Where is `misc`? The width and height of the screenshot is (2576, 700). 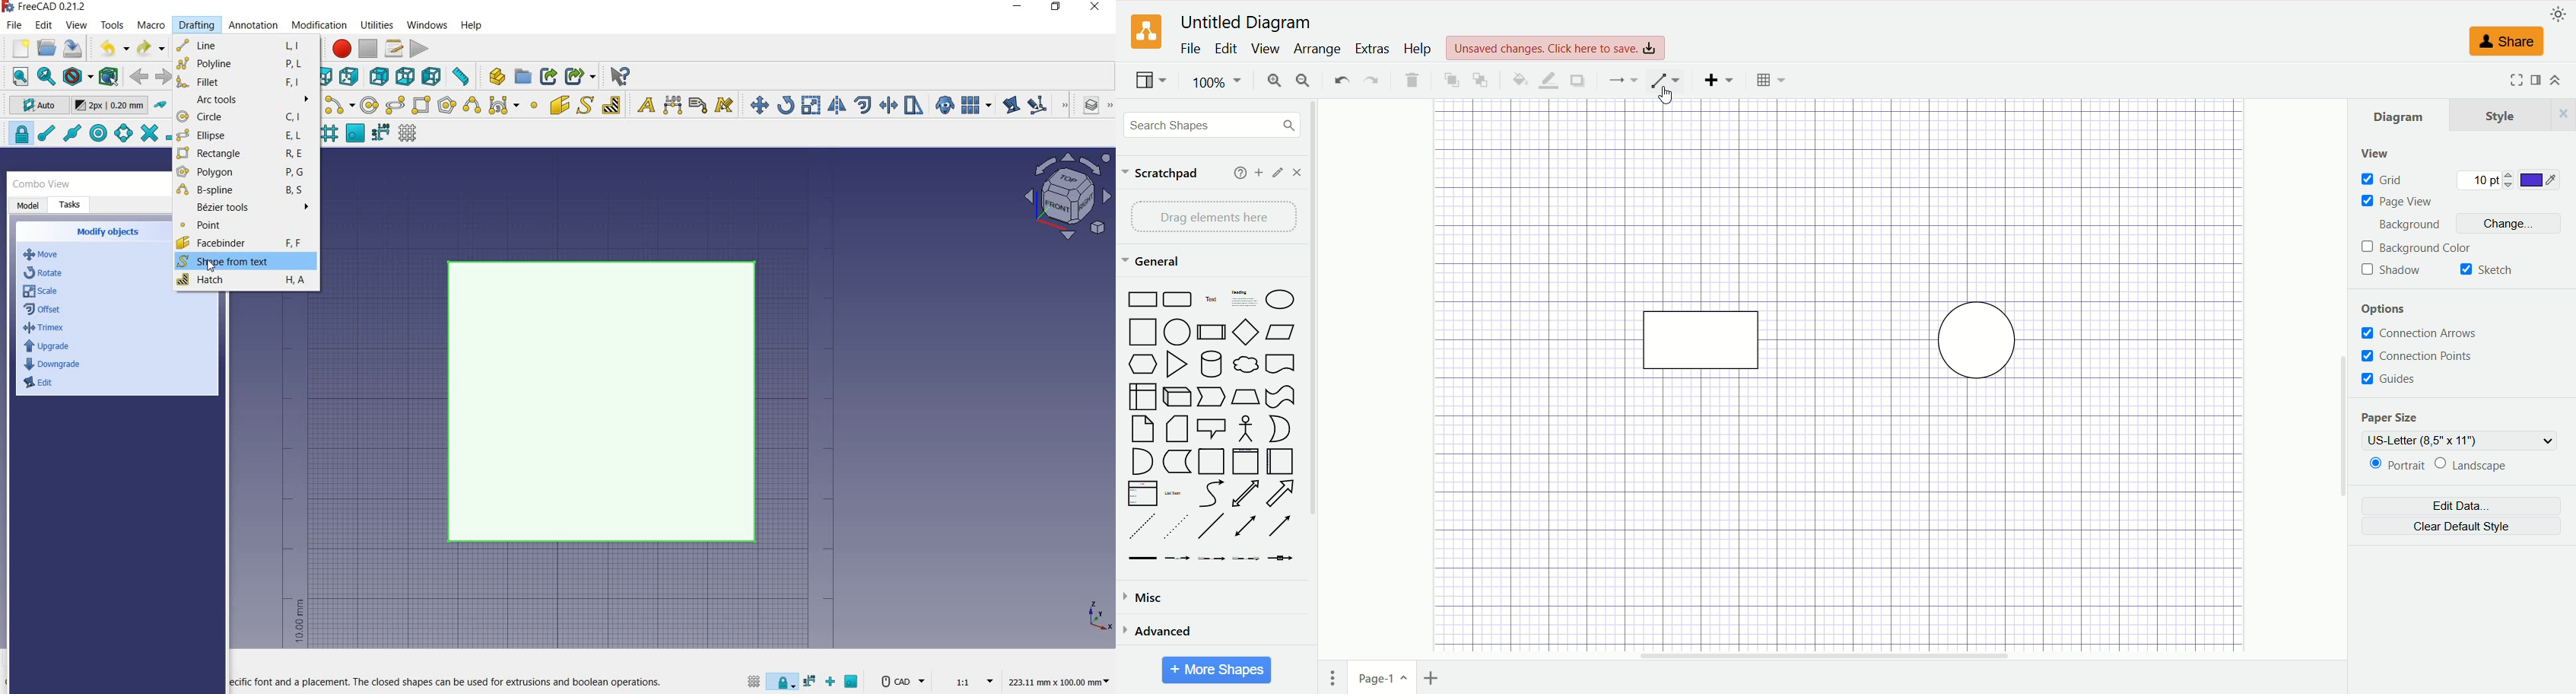
misc is located at coordinates (1151, 596).